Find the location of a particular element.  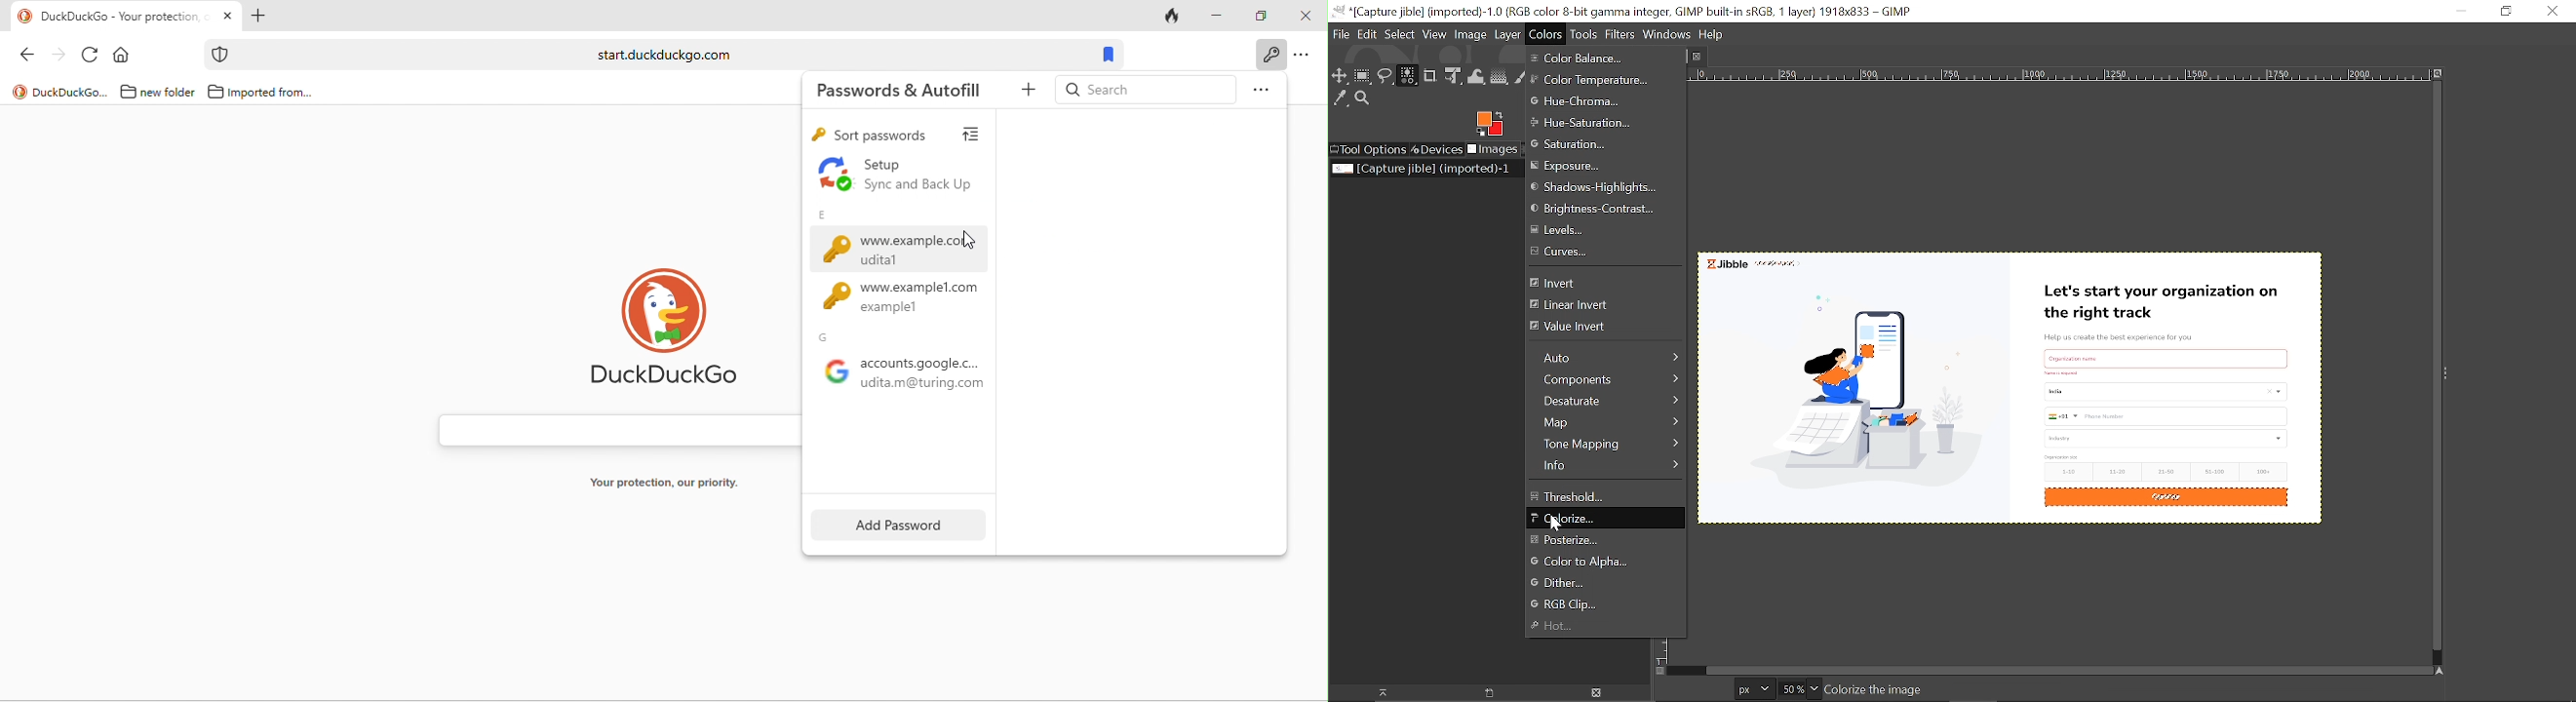

Tone mapping is located at coordinates (1608, 443).